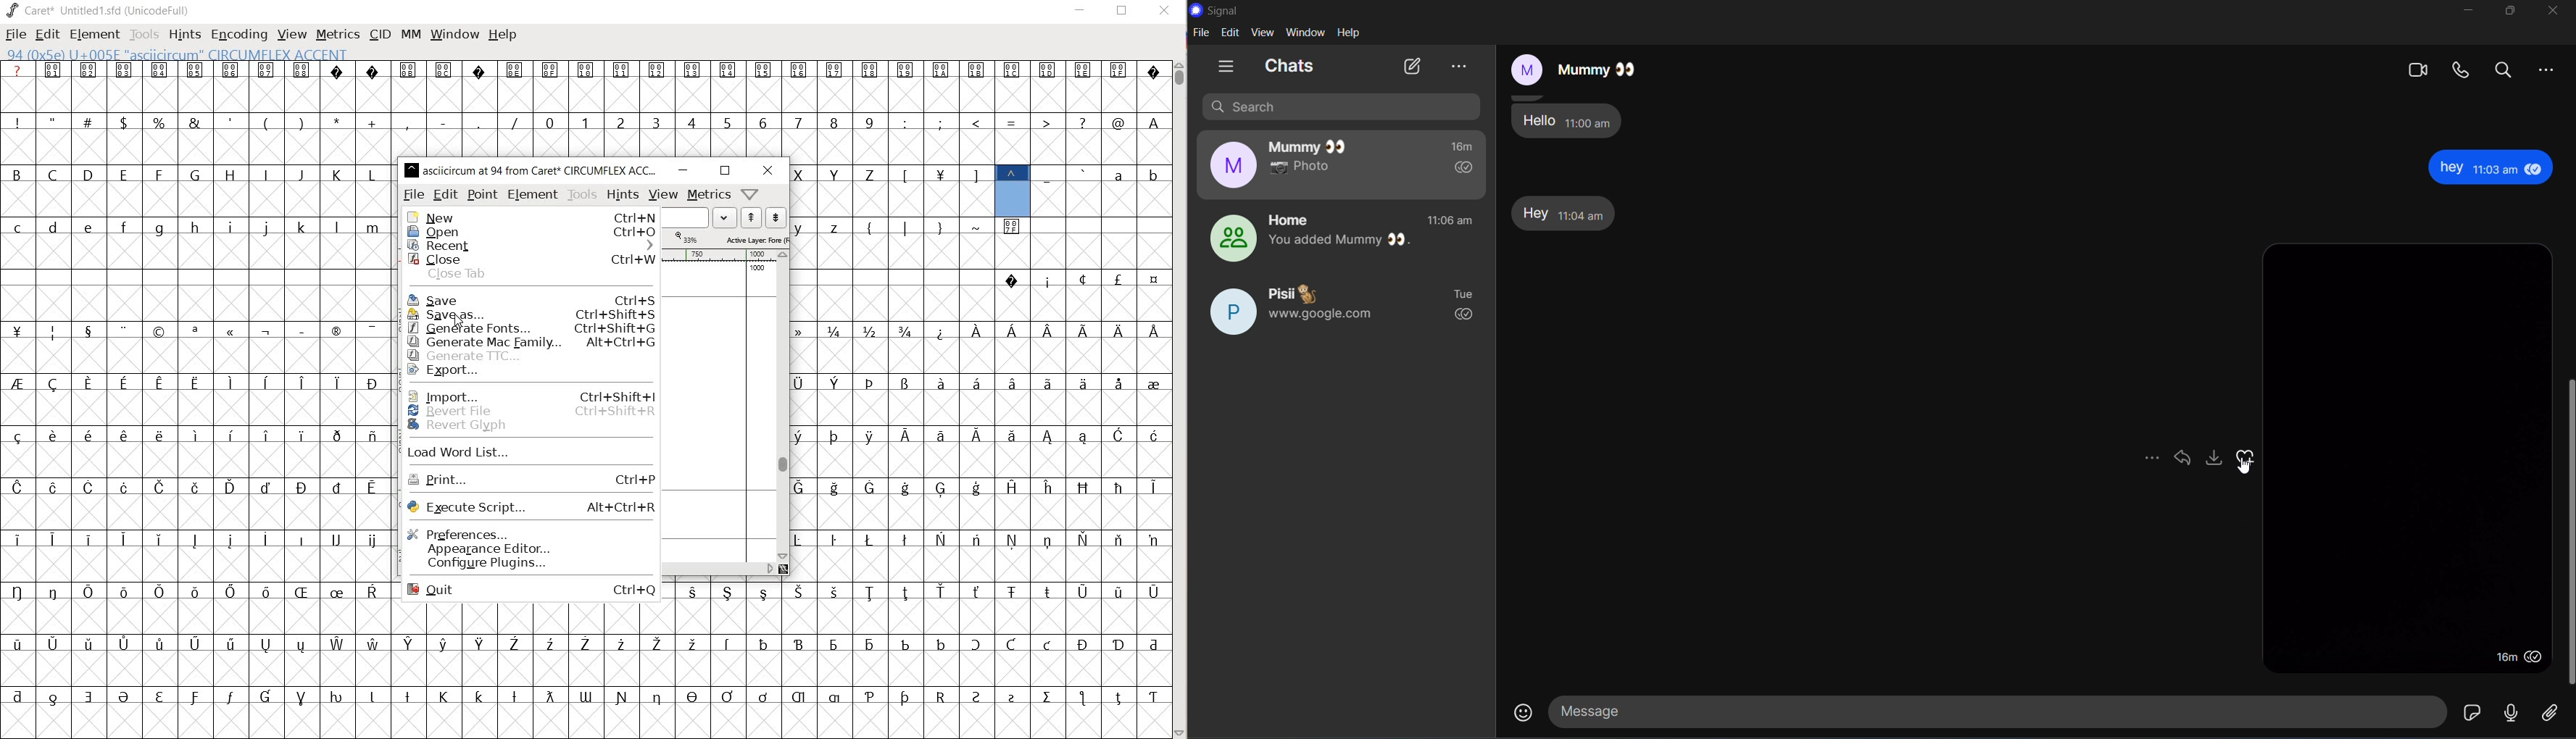 The height and width of the screenshot is (756, 2576). Describe the element at coordinates (531, 275) in the screenshot. I see `close tab` at that location.